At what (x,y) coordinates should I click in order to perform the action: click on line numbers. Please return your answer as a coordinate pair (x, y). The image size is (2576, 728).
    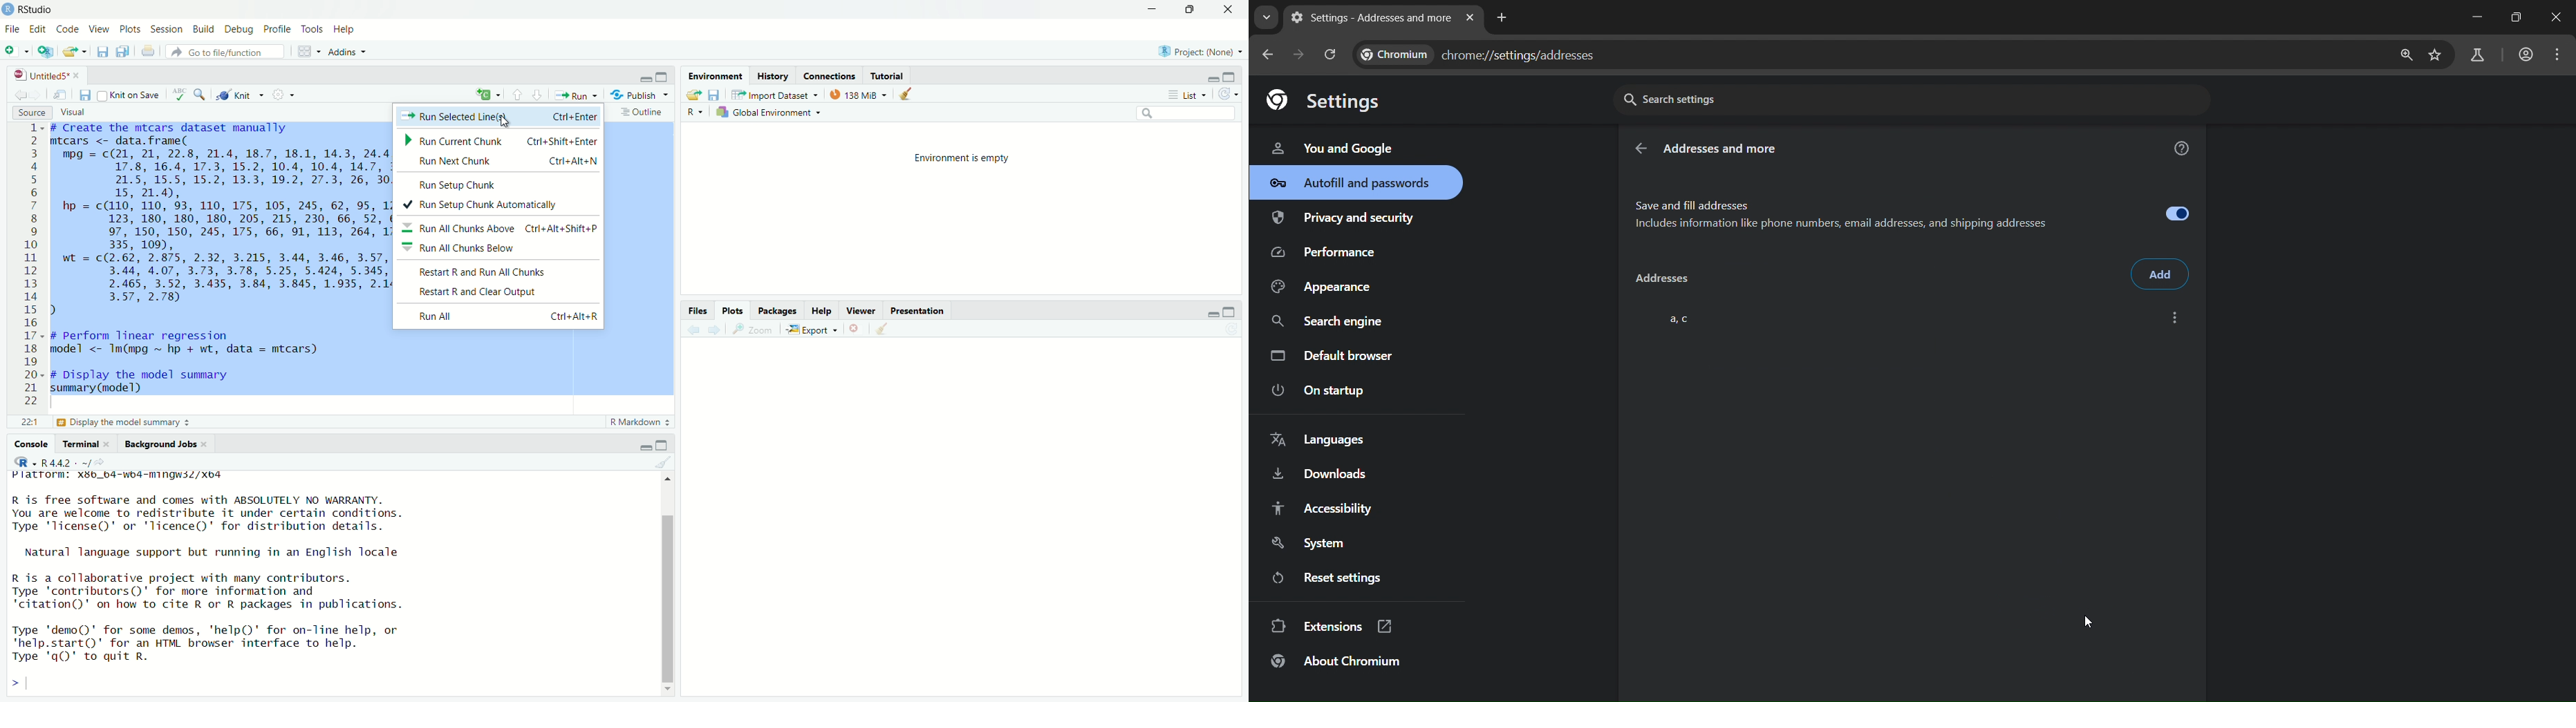
    Looking at the image, I should click on (33, 265).